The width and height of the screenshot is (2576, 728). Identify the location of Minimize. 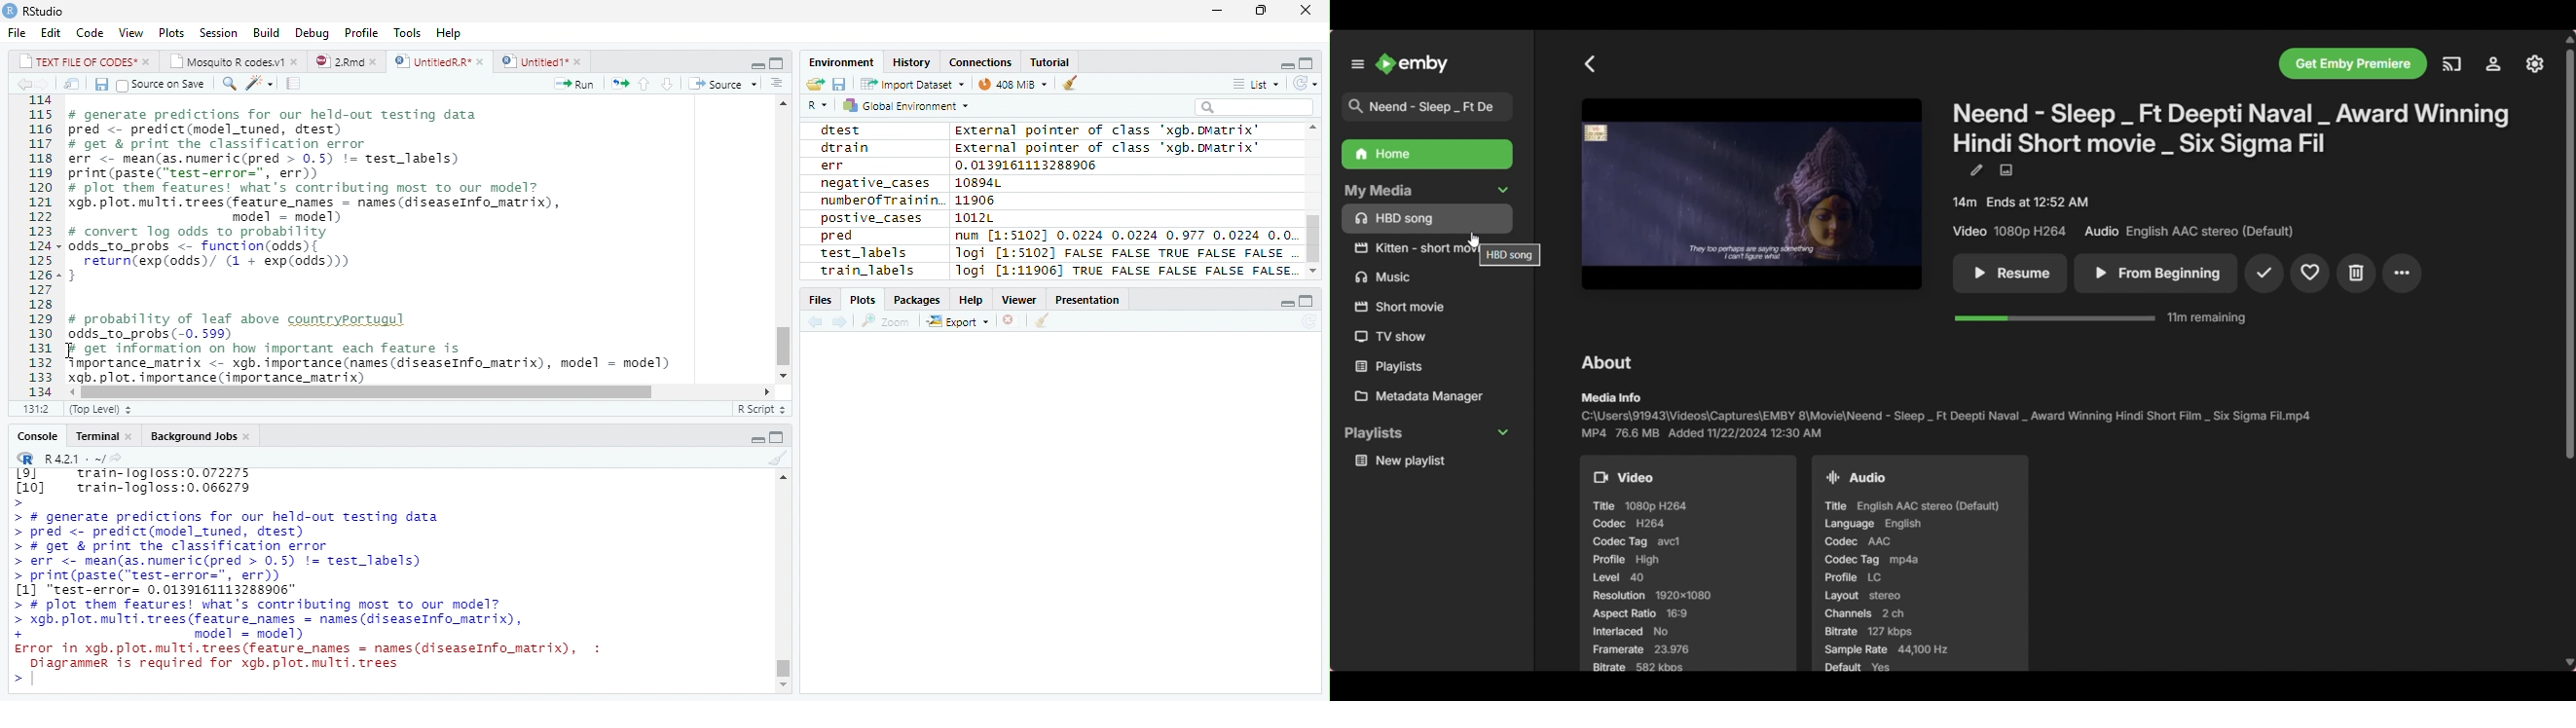
(1287, 301).